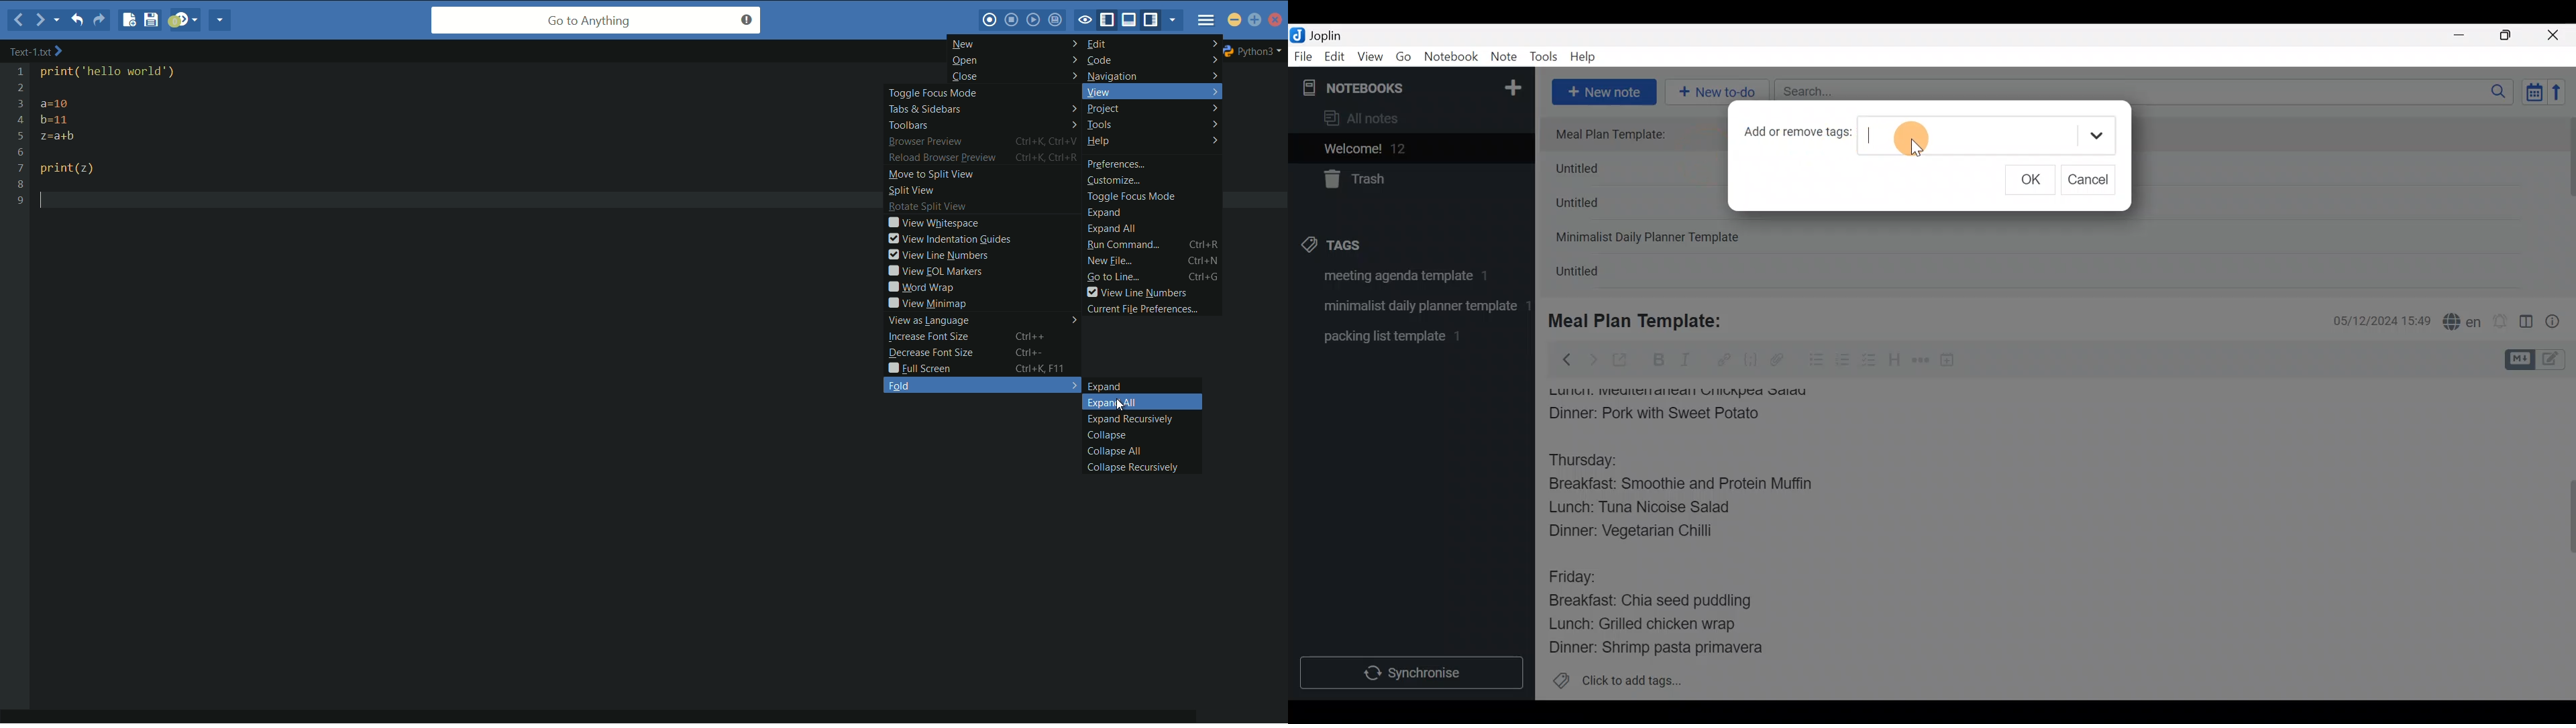  What do you see at coordinates (1407, 336) in the screenshot?
I see `Tag 3` at bounding box center [1407, 336].